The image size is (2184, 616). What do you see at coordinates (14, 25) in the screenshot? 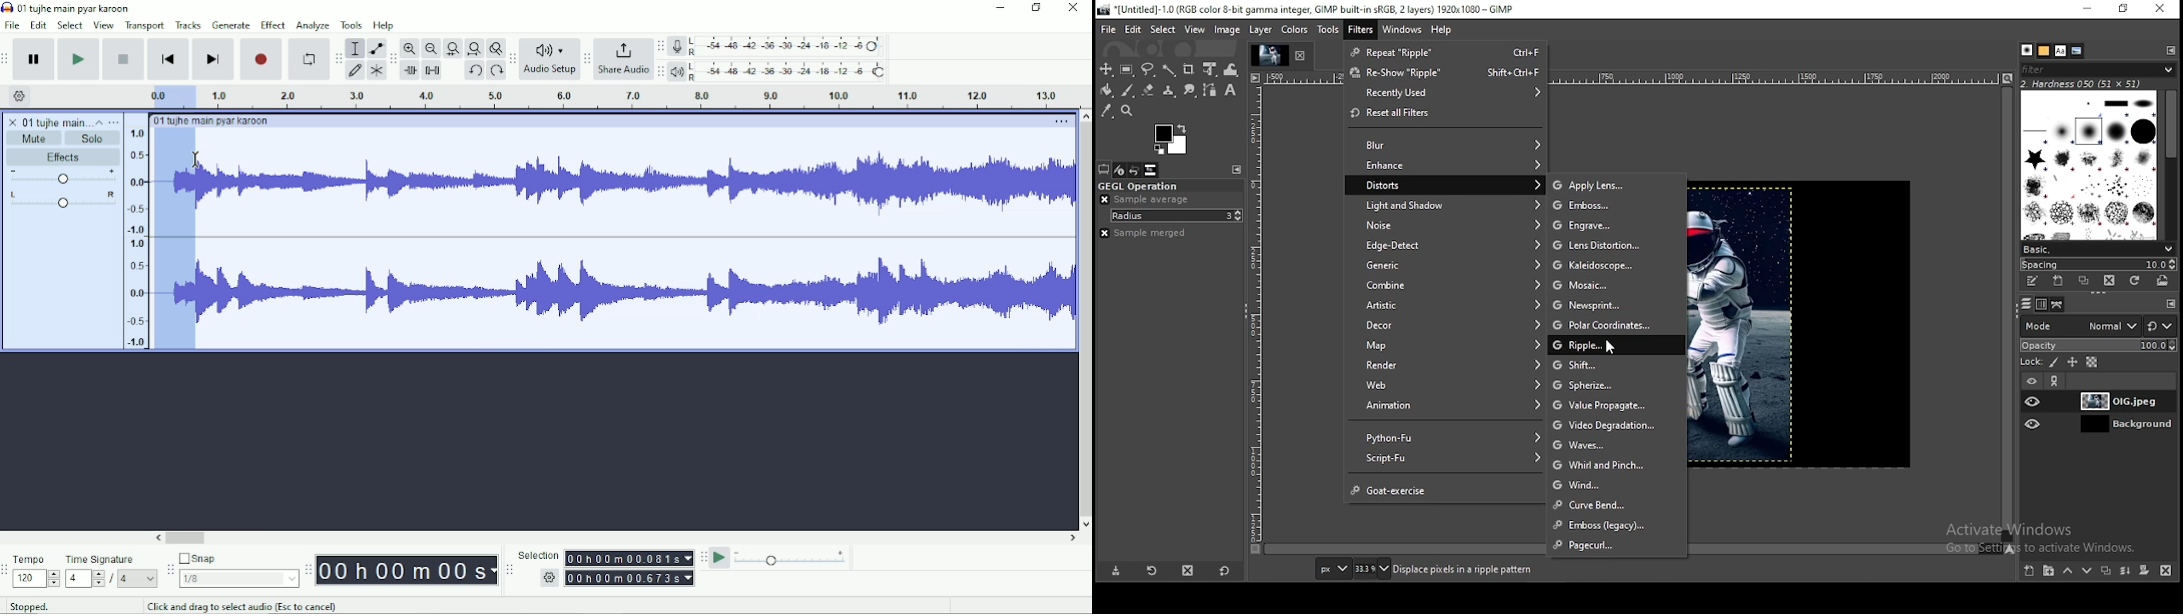
I see `File` at bounding box center [14, 25].